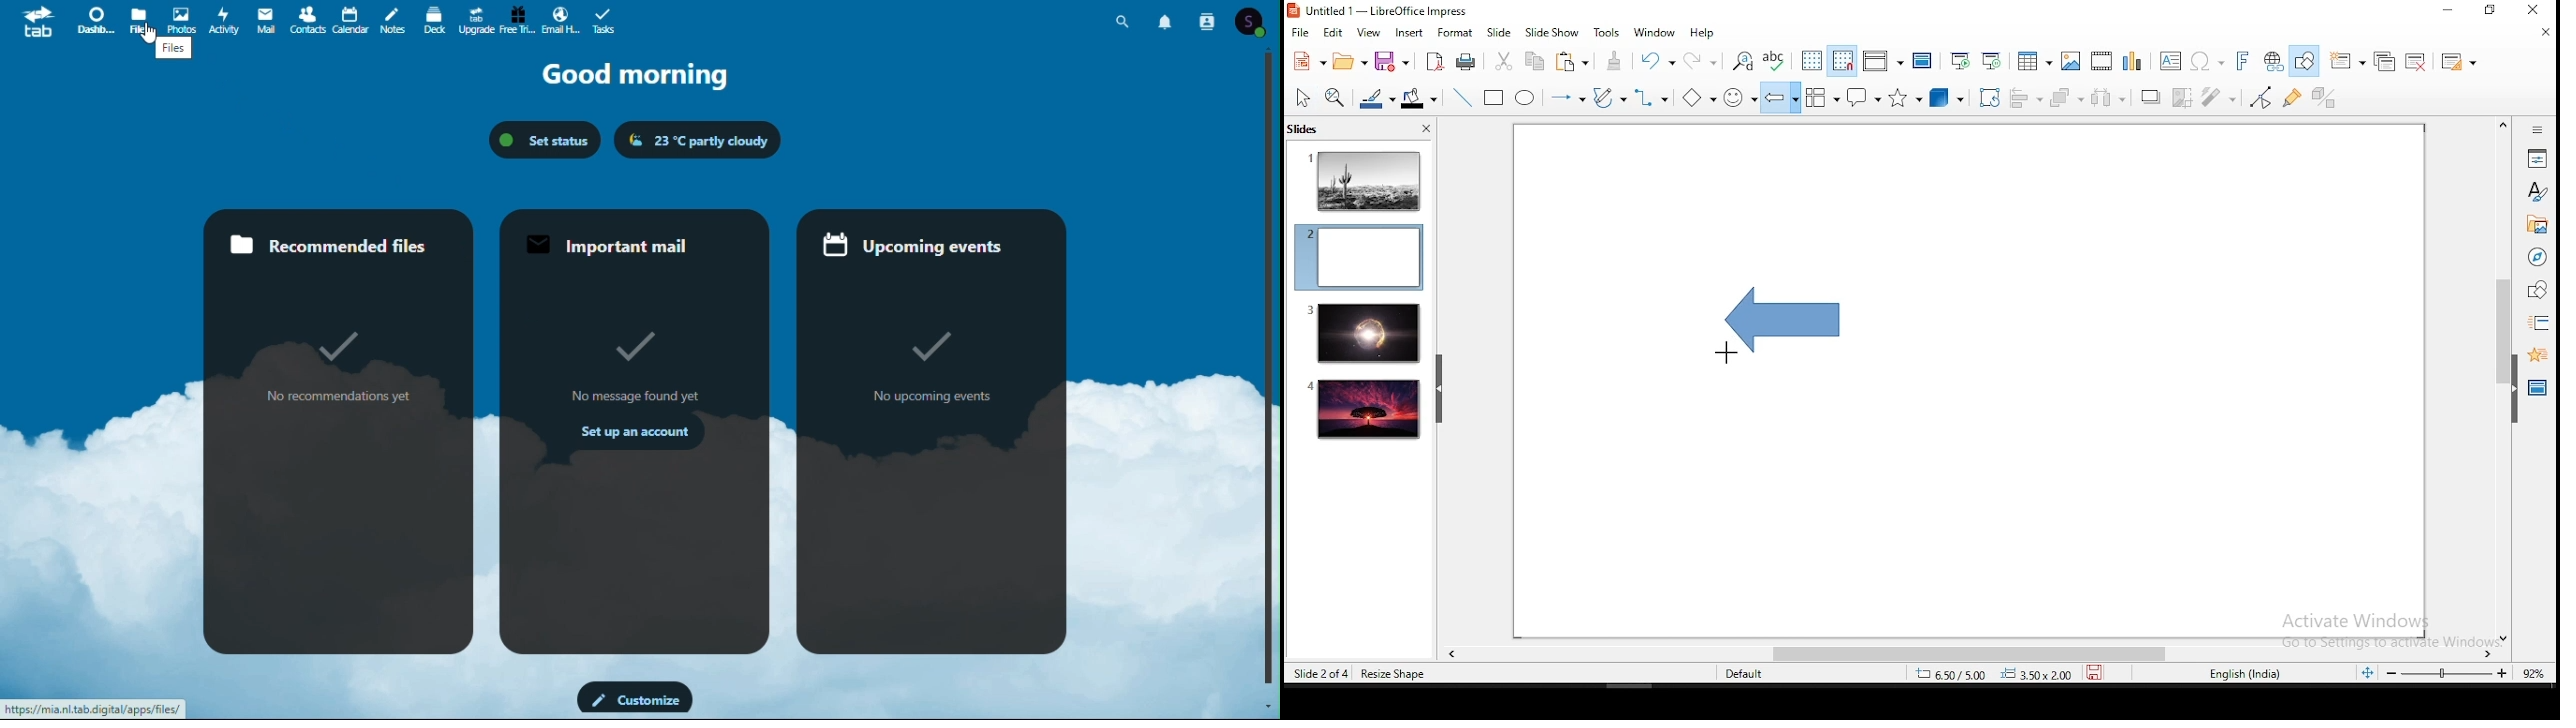 The image size is (2576, 728). I want to click on align objects, so click(2031, 99).